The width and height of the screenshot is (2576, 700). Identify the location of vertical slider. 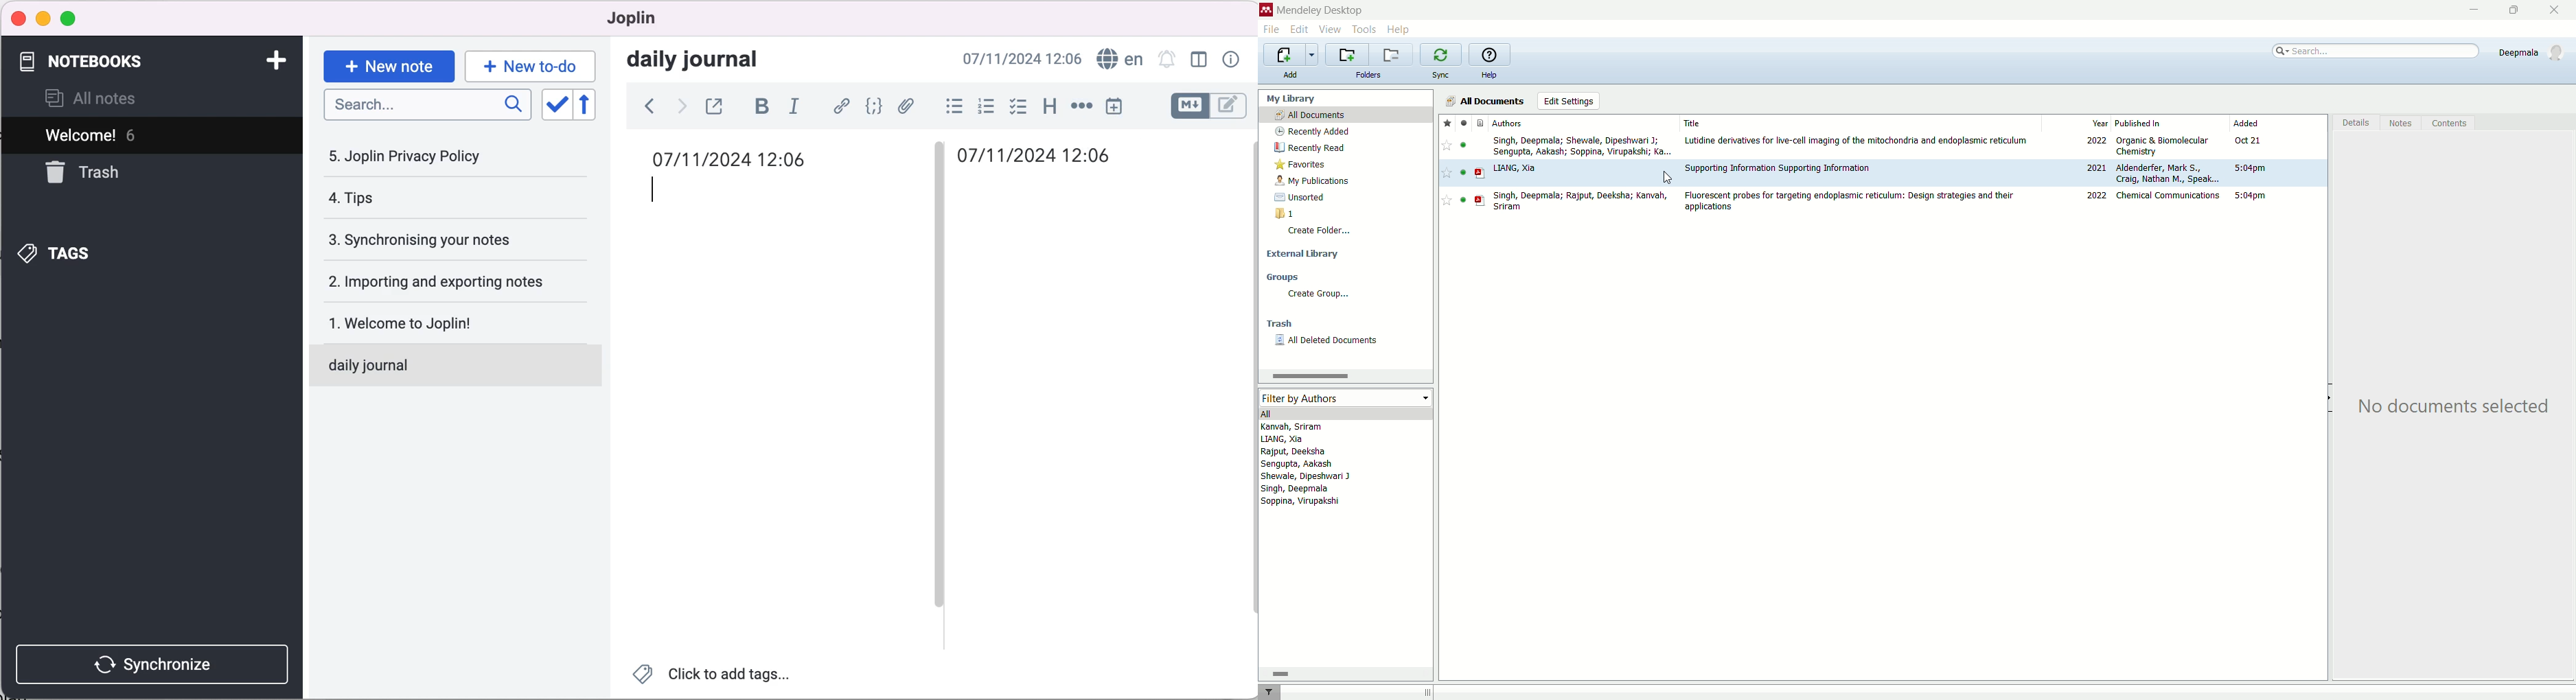
(940, 172).